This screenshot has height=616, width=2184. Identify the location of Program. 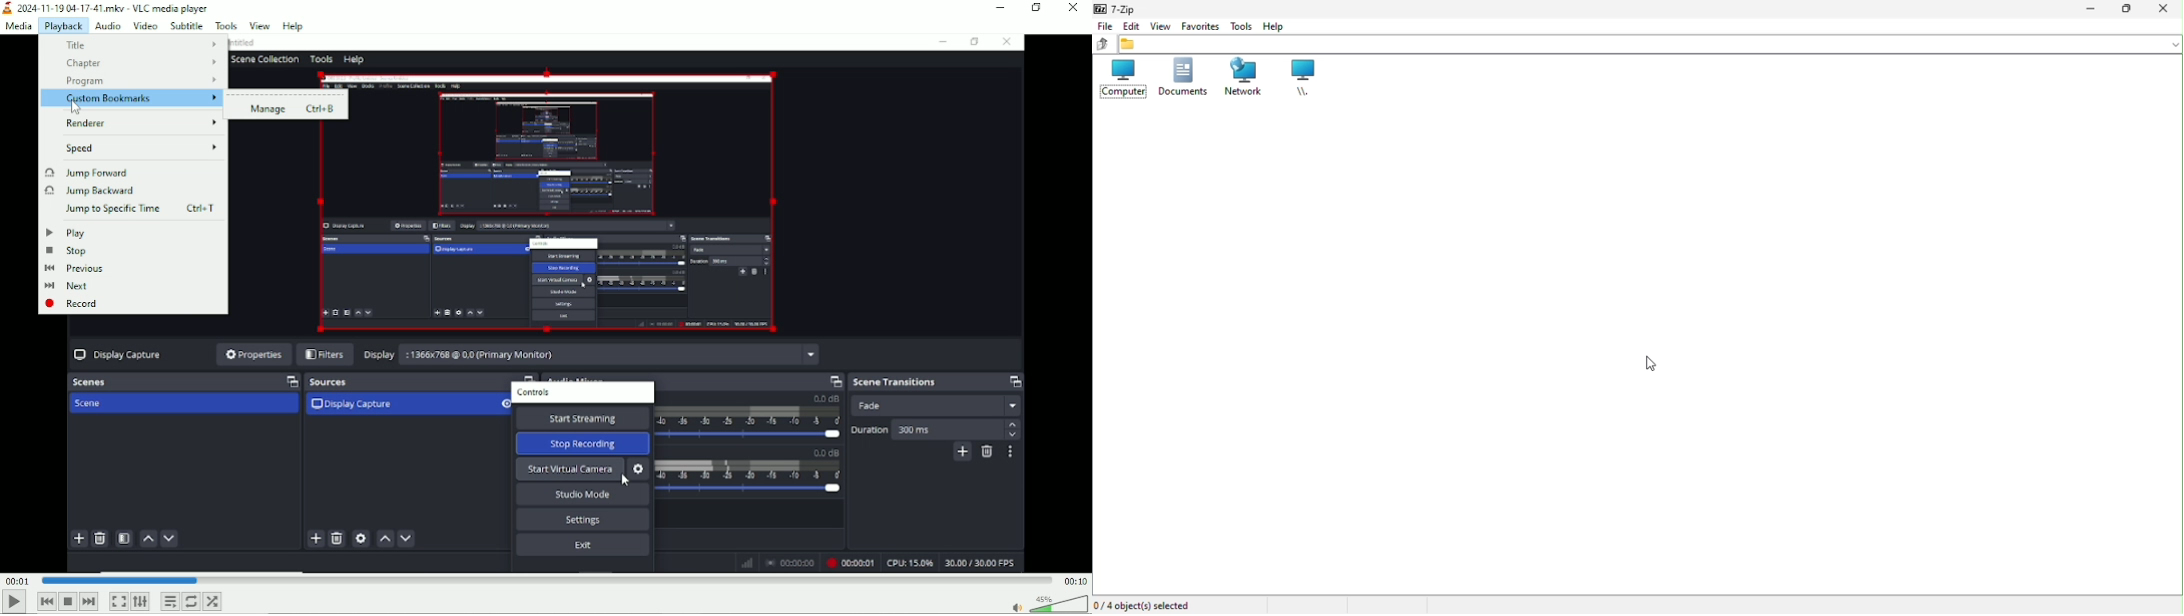
(140, 82).